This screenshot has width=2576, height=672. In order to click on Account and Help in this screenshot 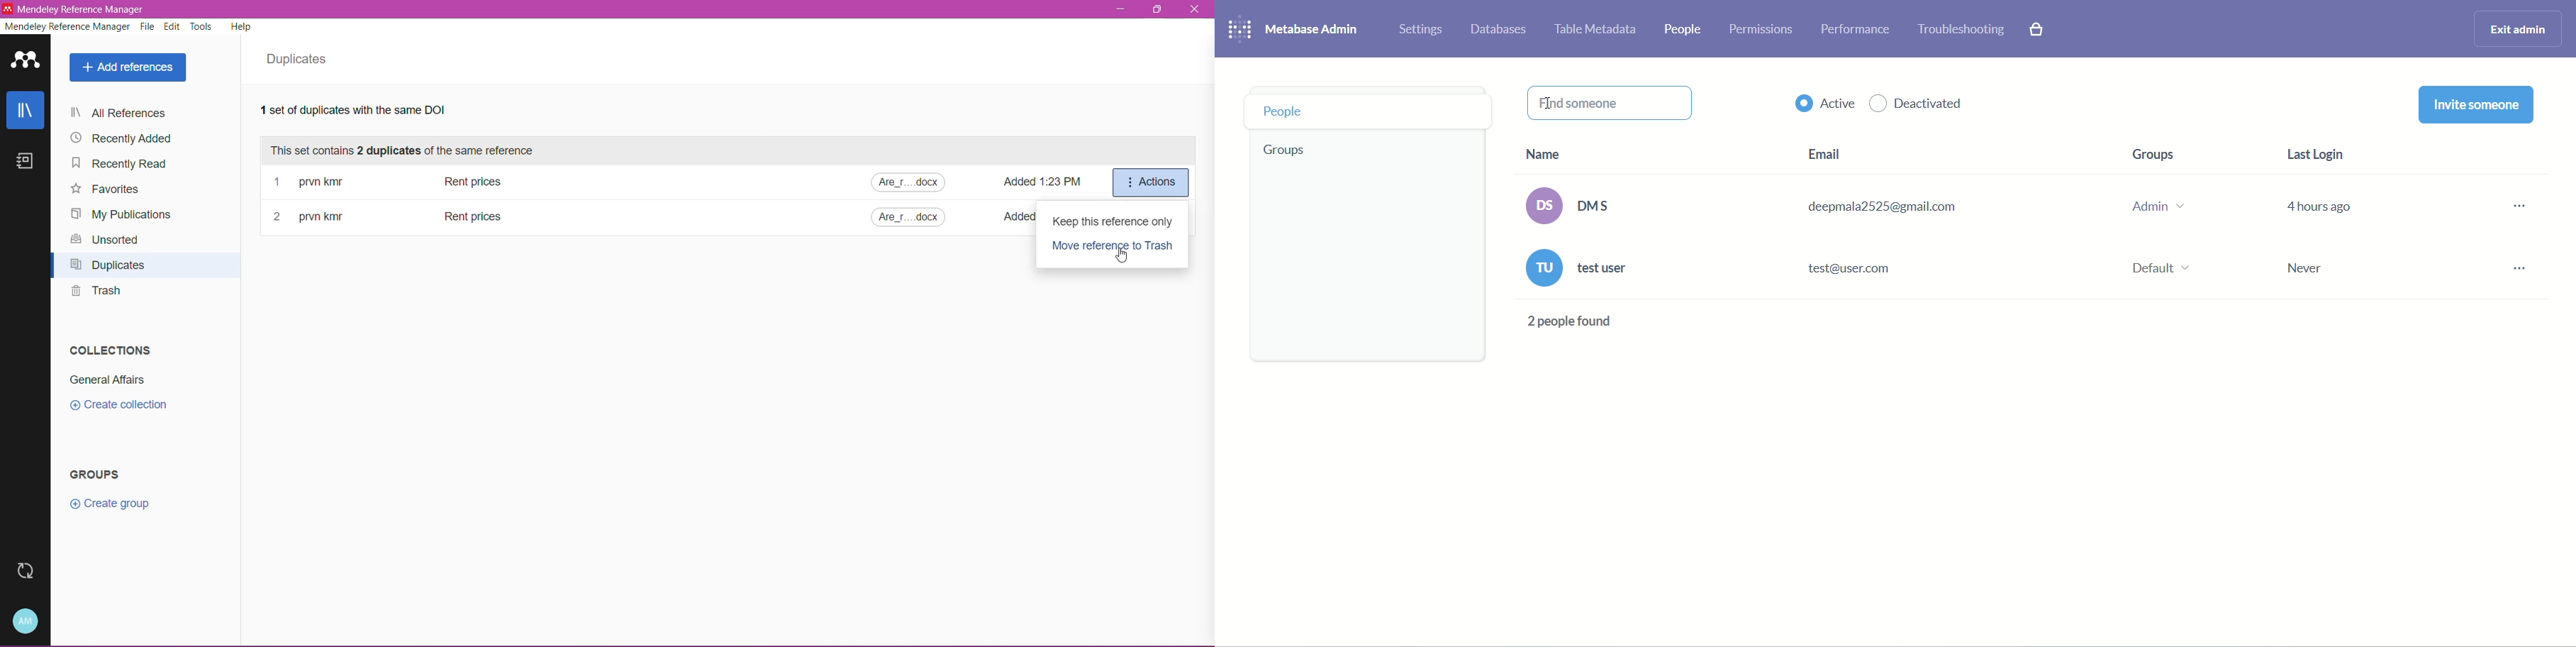, I will do `click(27, 620)`.